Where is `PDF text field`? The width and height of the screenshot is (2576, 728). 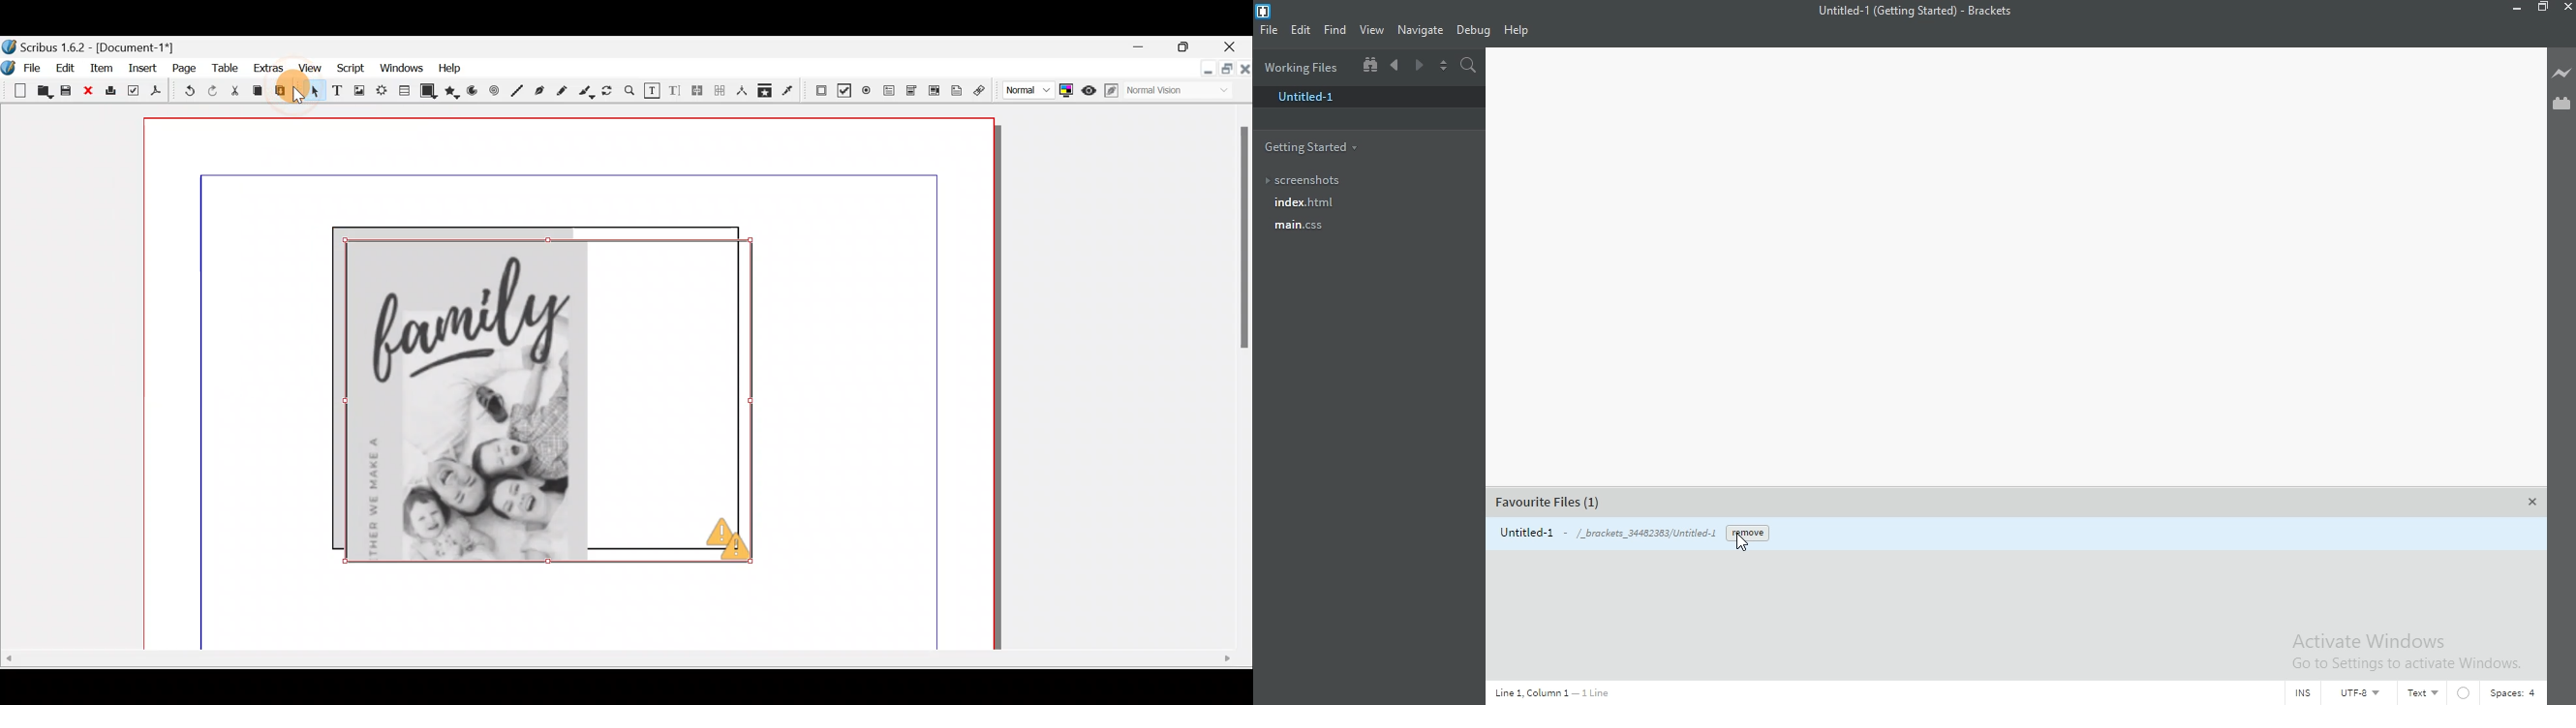 PDF text field is located at coordinates (887, 91).